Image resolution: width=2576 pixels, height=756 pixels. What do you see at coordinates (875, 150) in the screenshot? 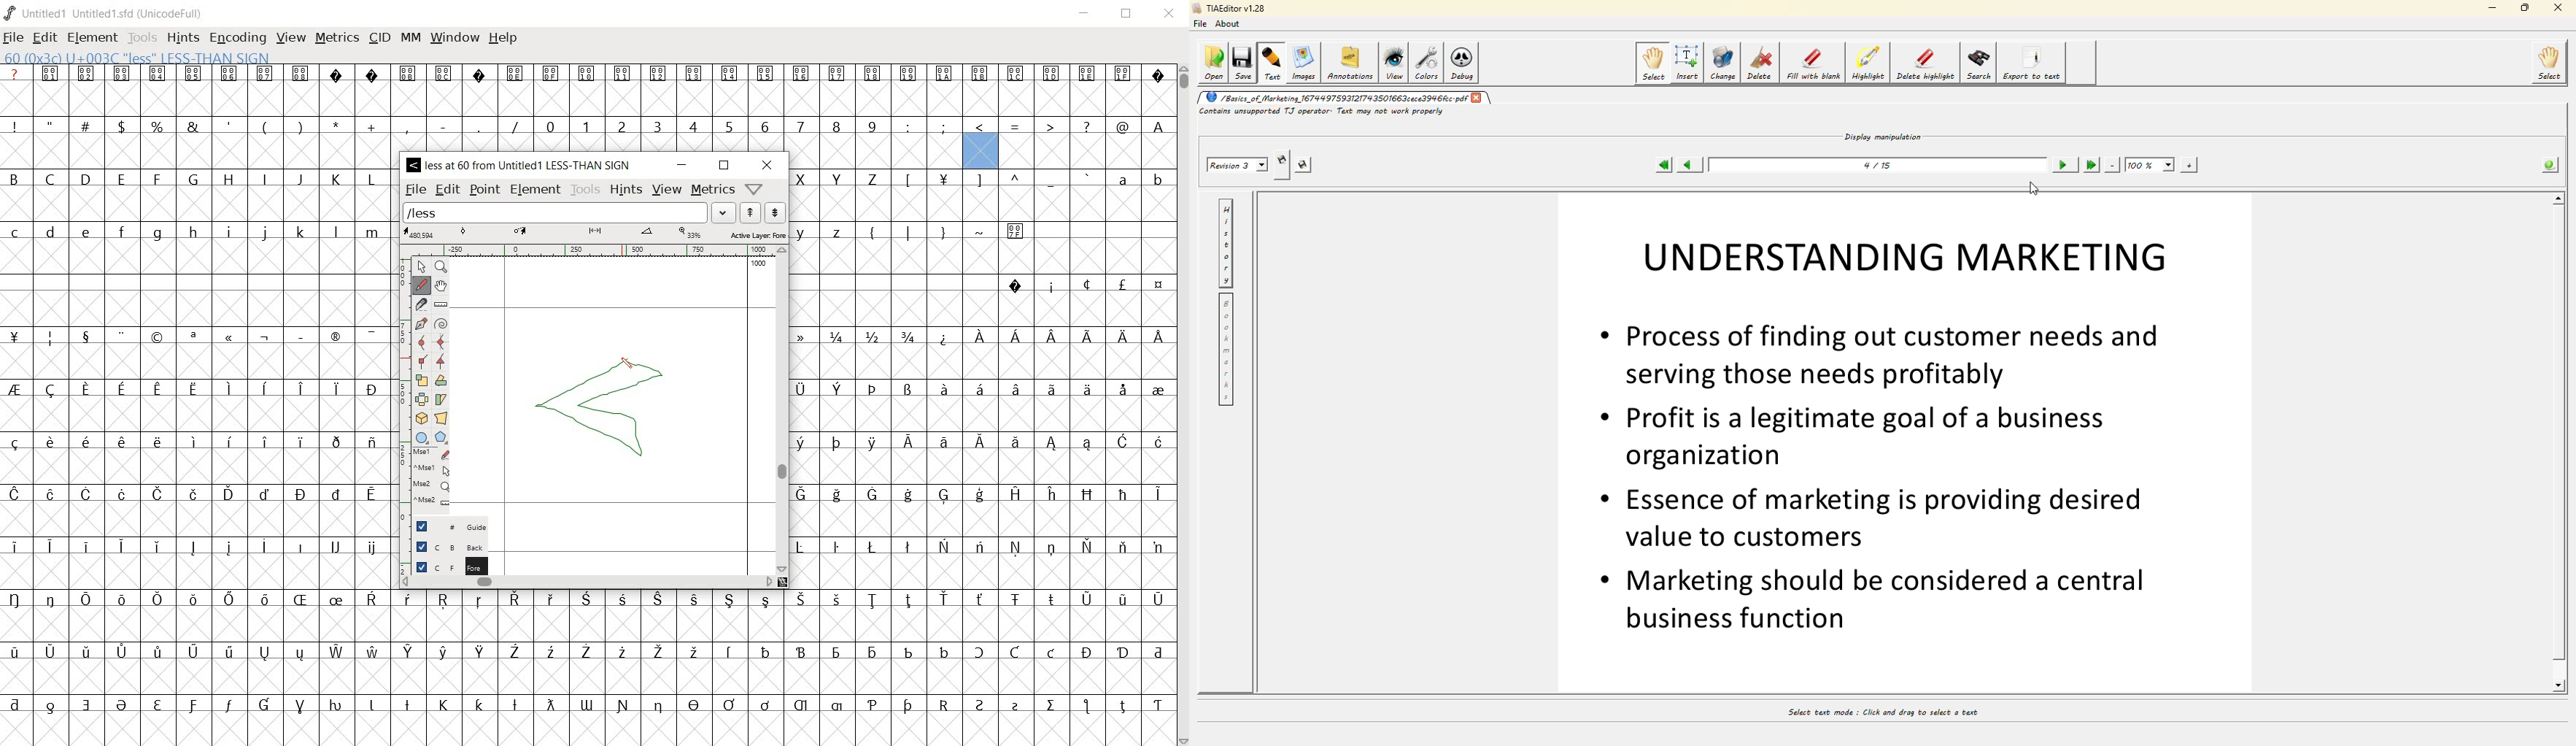
I see `empty cells` at bounding box center [875, 150].